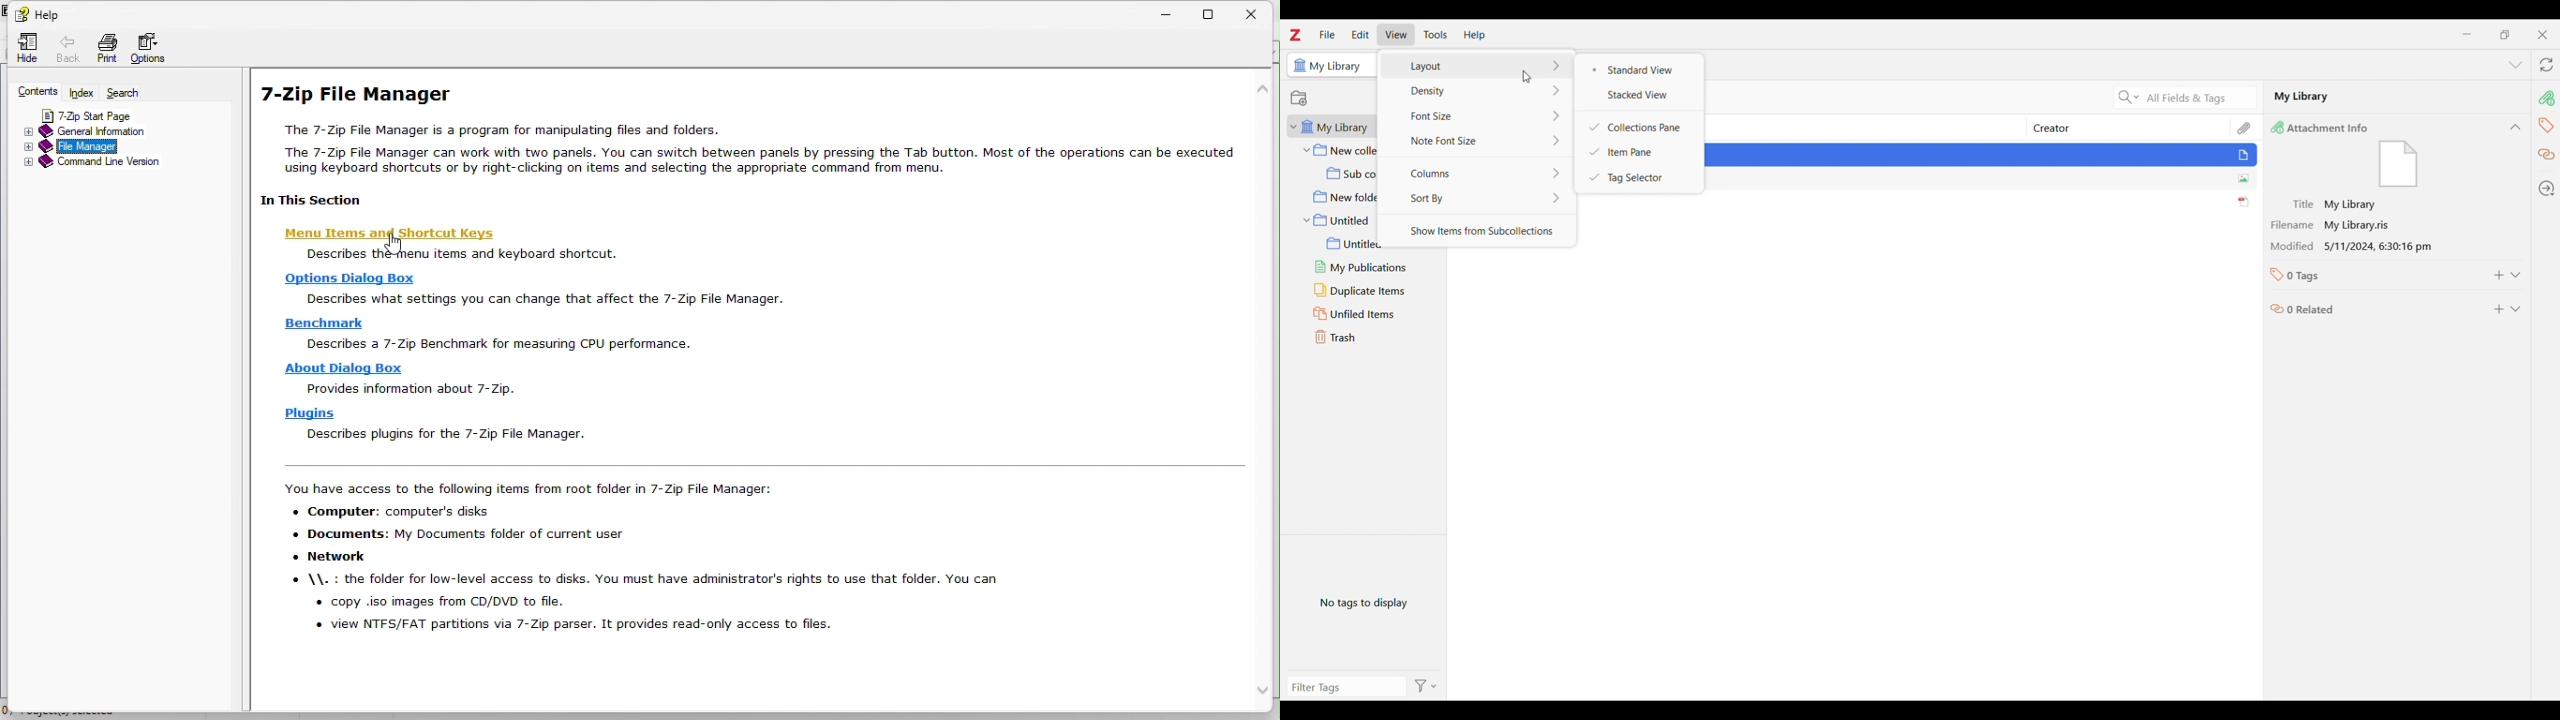 This screenshot has width=2576, height=728. What do you see at coordinates (2549, 121) in the screenshot?
I see `tags` at bounding box center [2549, 121].